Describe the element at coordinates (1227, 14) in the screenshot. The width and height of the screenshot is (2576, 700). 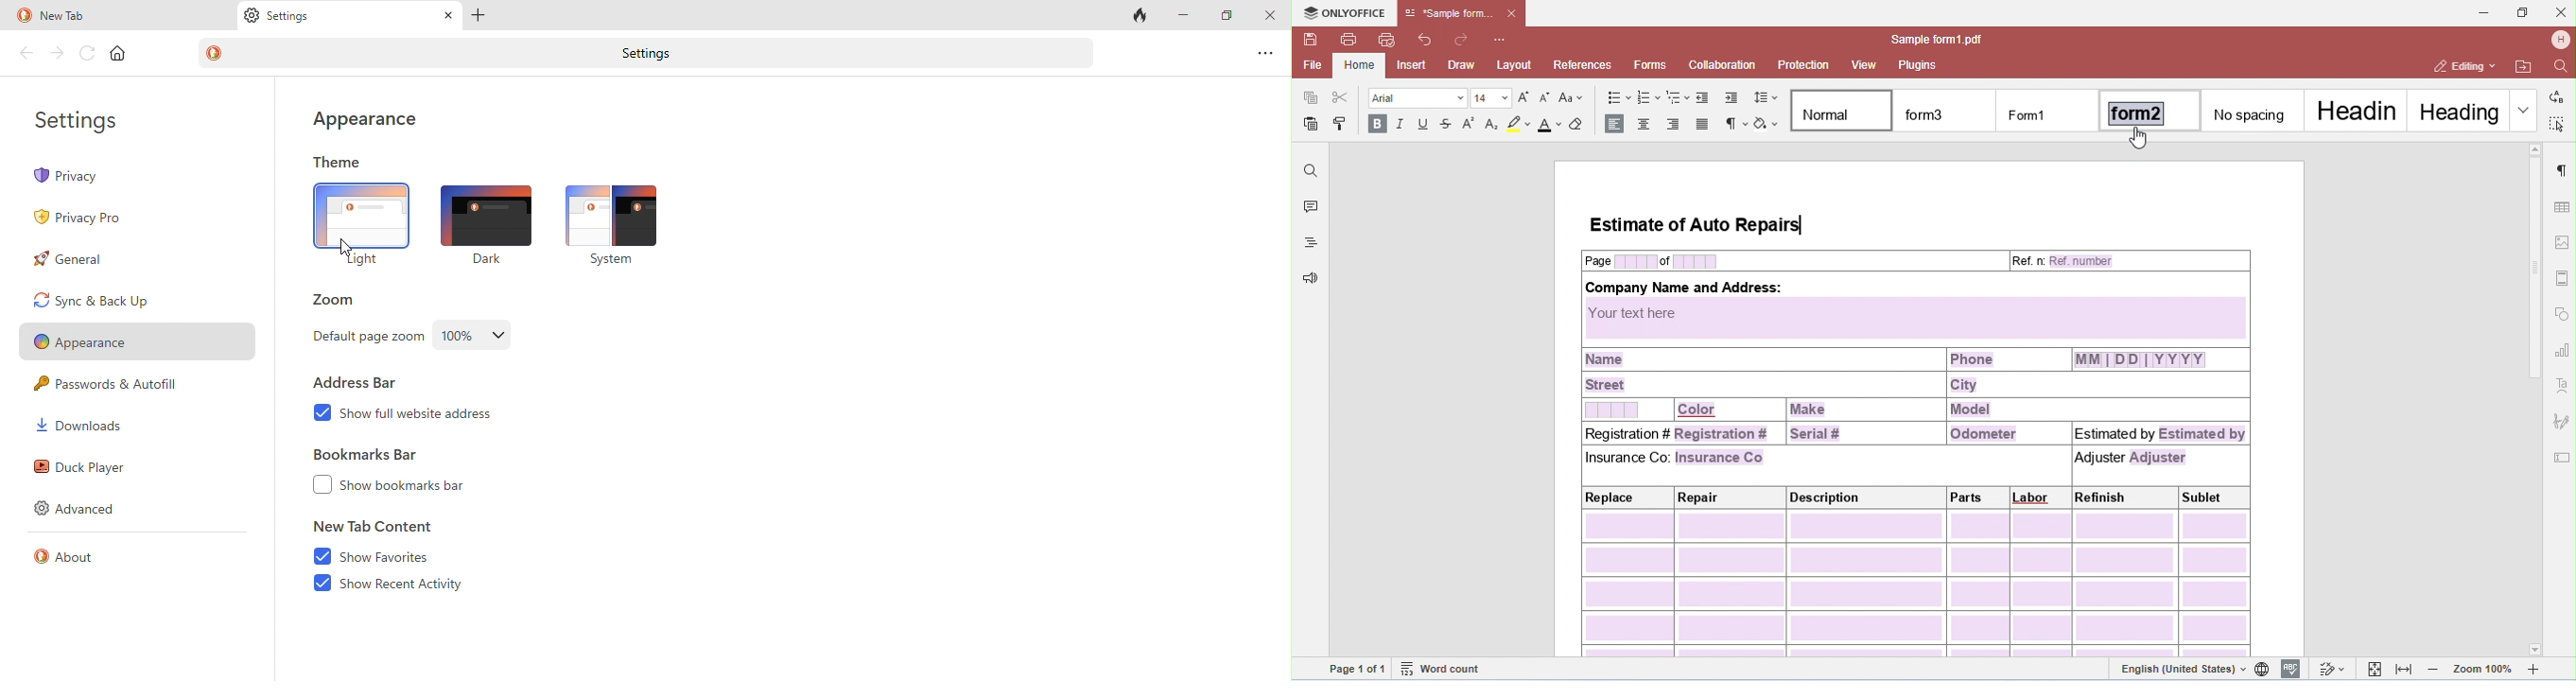
I see `maximize` at that location.